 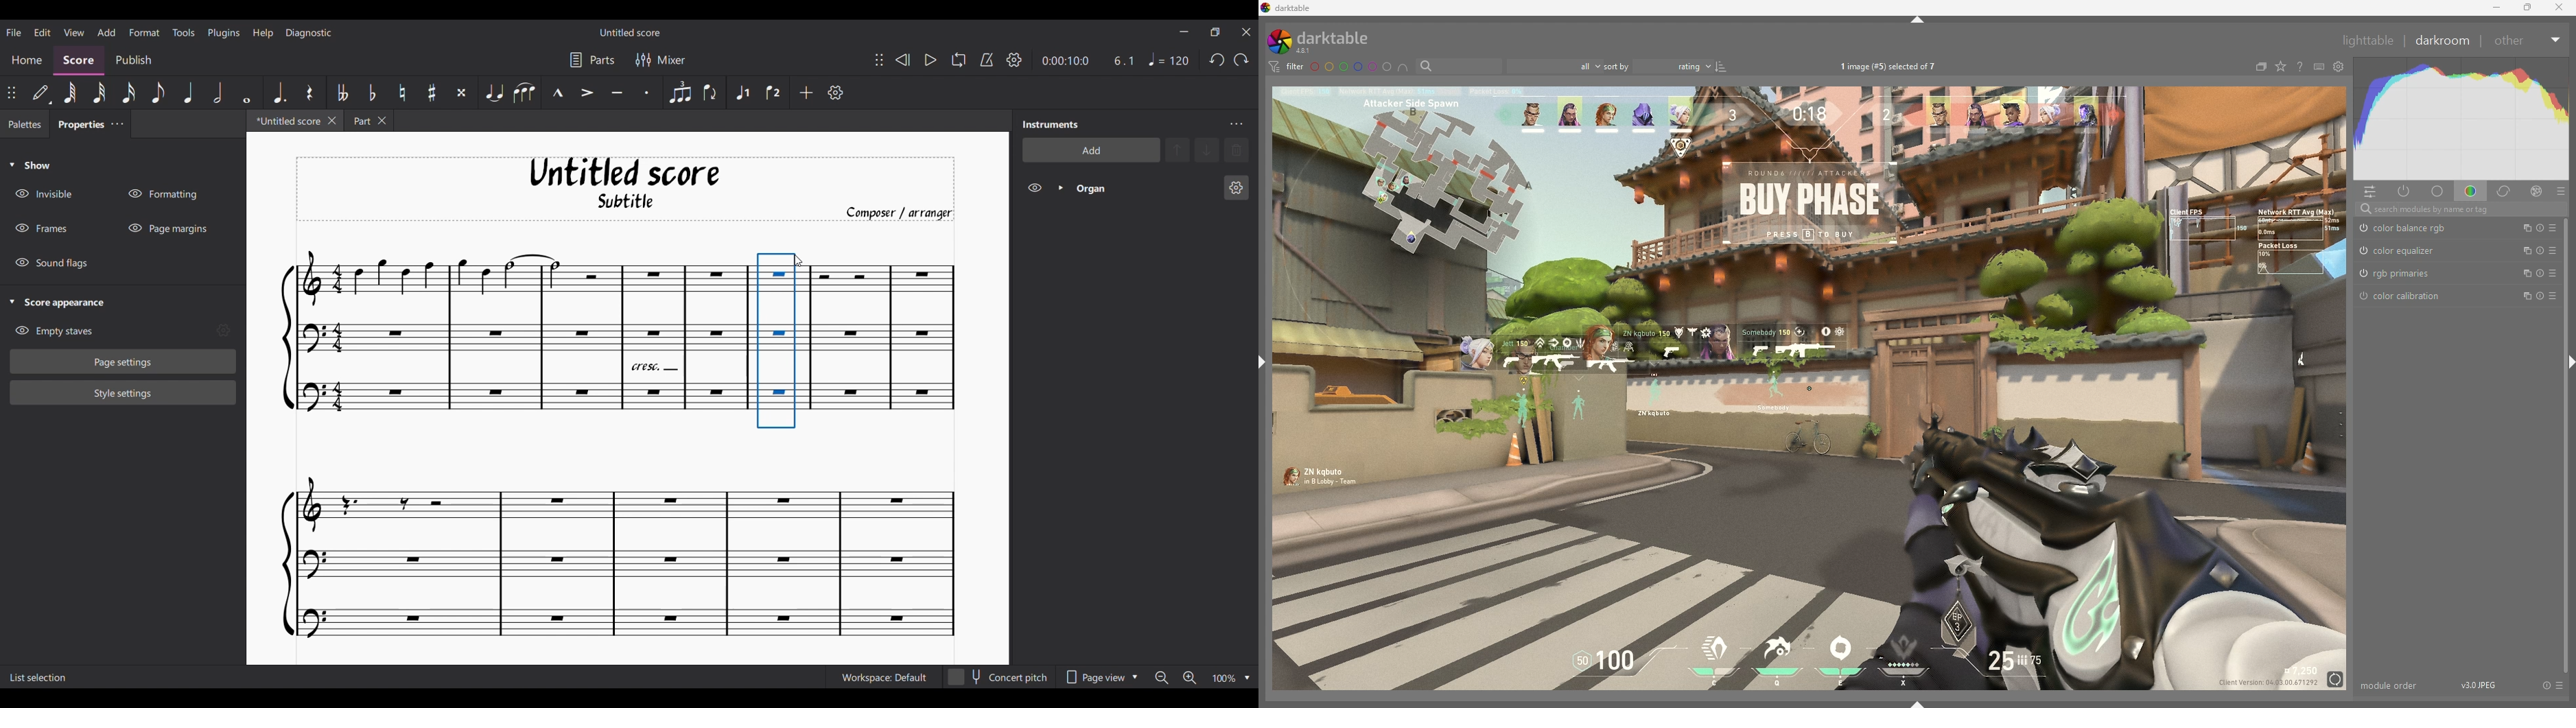 What do you see at coordinates (2522, 228) in the screenshot?
I see `multiple instances action` at bounding box center [2522, 228].